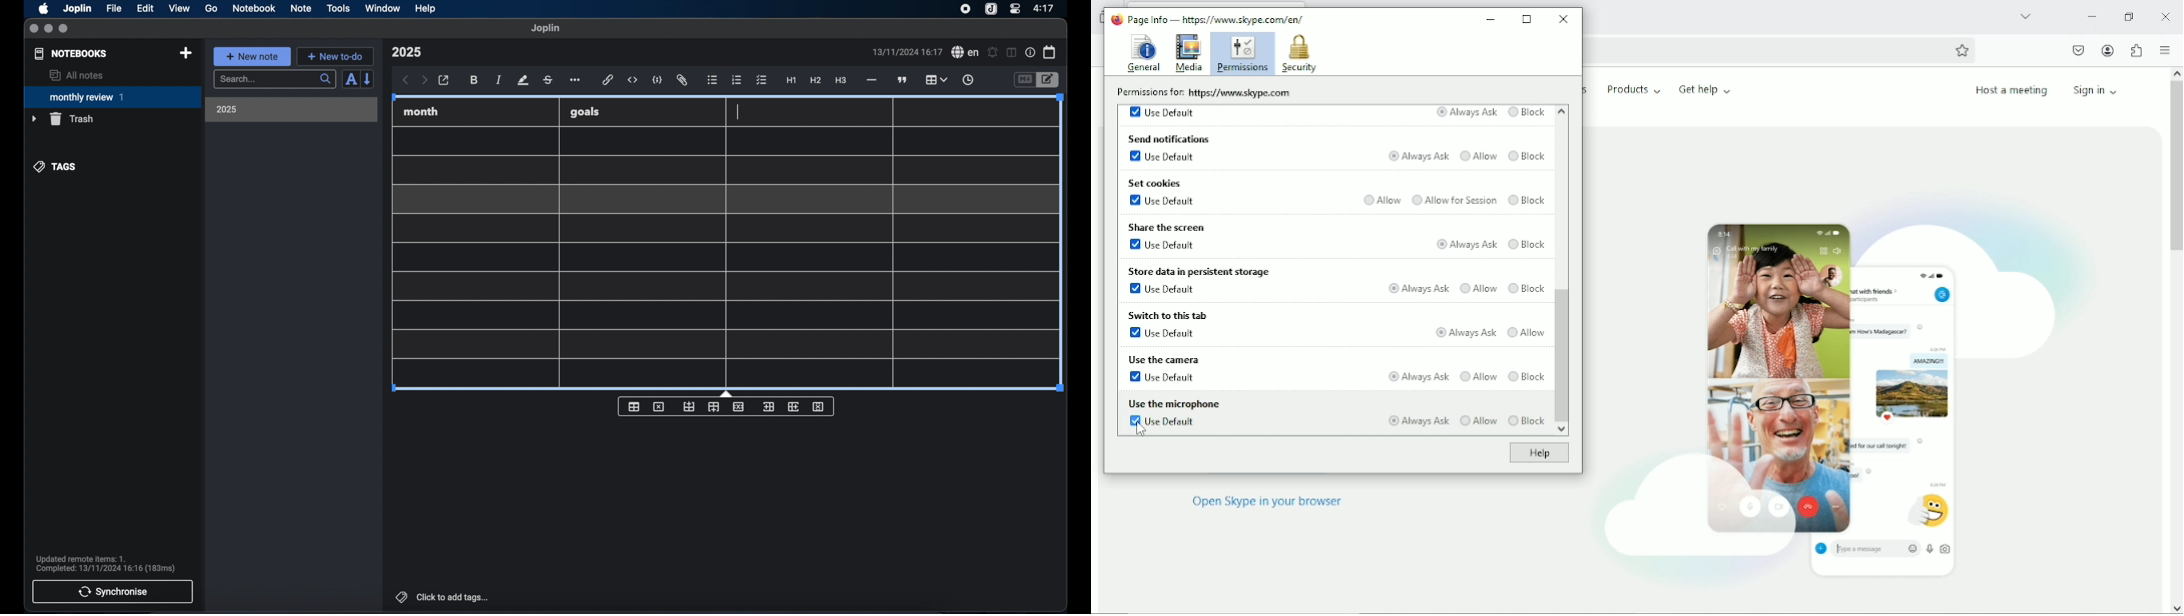 The width and height of the screenshot is (2184, 616). I want to click on toggle editor, so click(1050, 80).